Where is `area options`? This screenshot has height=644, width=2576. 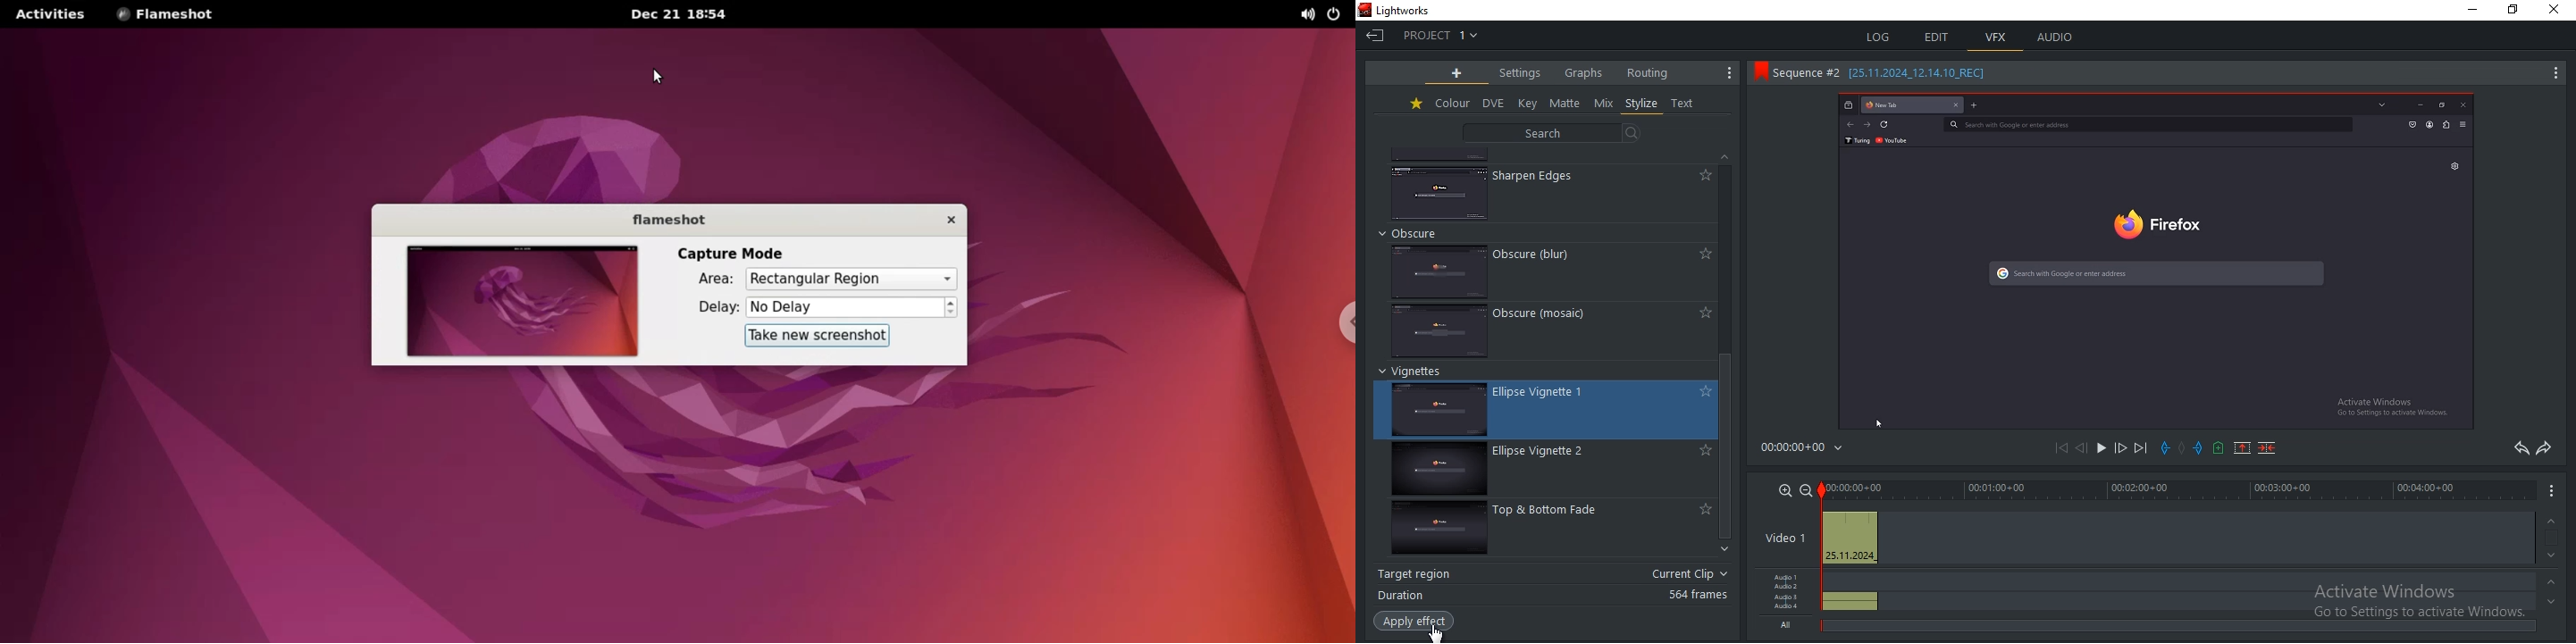
area options is located at coordinates (851, 280).